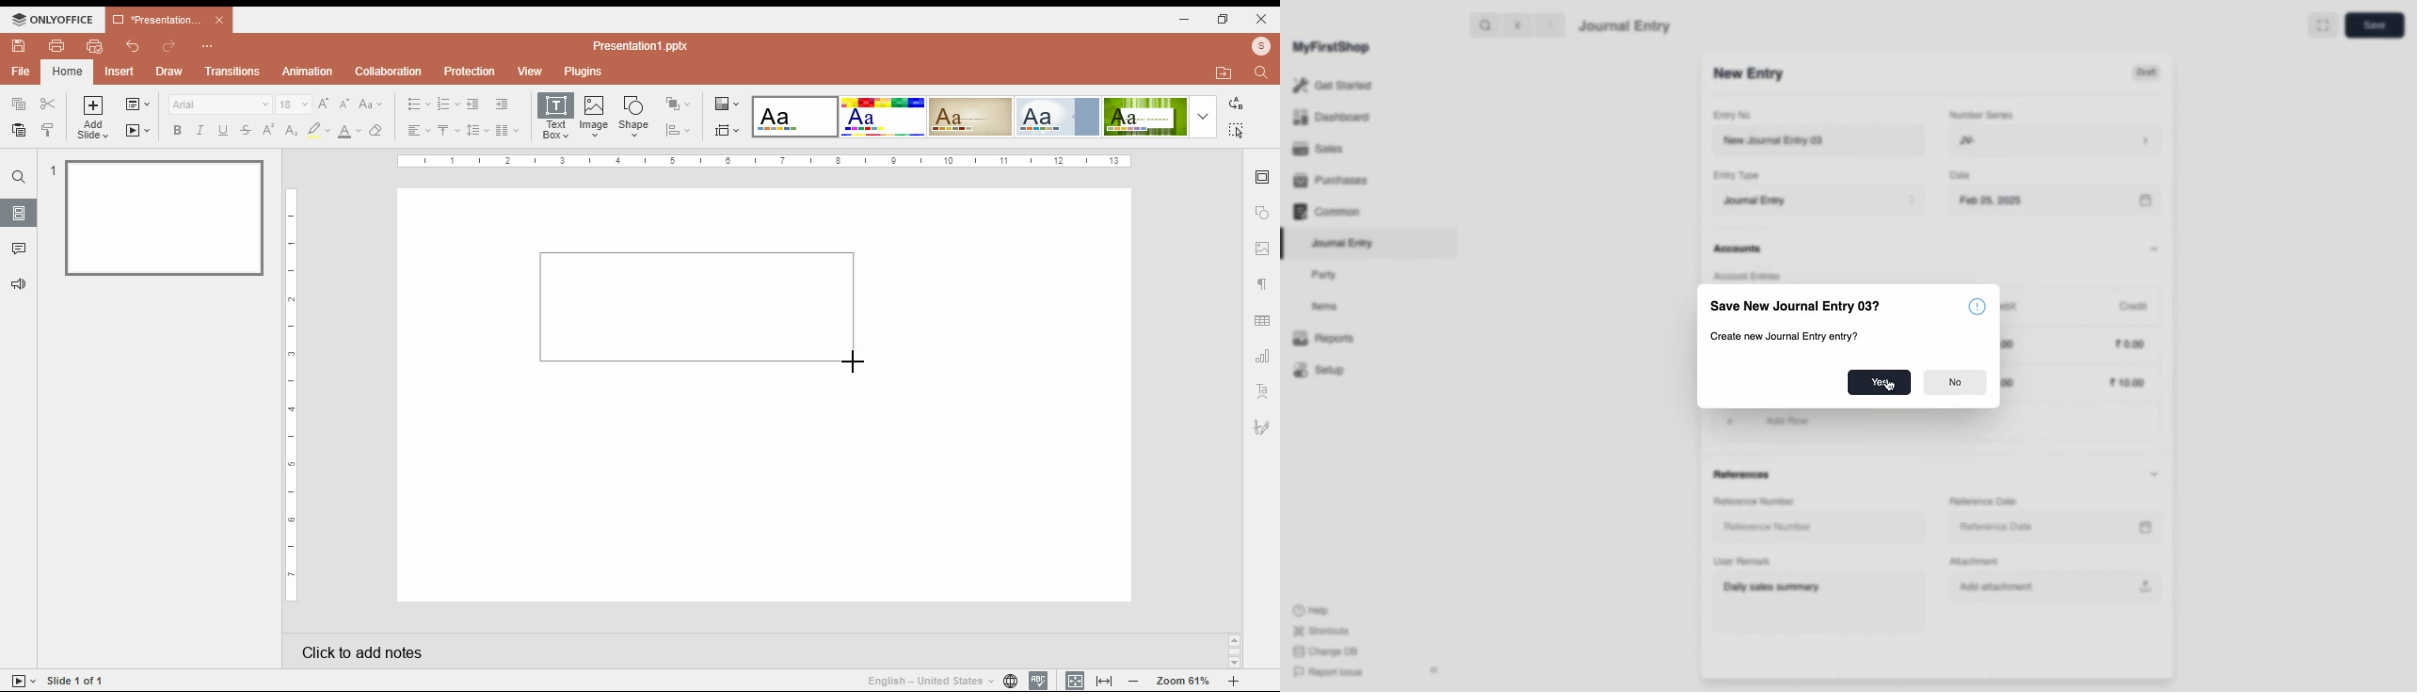 The image size is (2436, 700). I want to click on search, so click(1481, 25).